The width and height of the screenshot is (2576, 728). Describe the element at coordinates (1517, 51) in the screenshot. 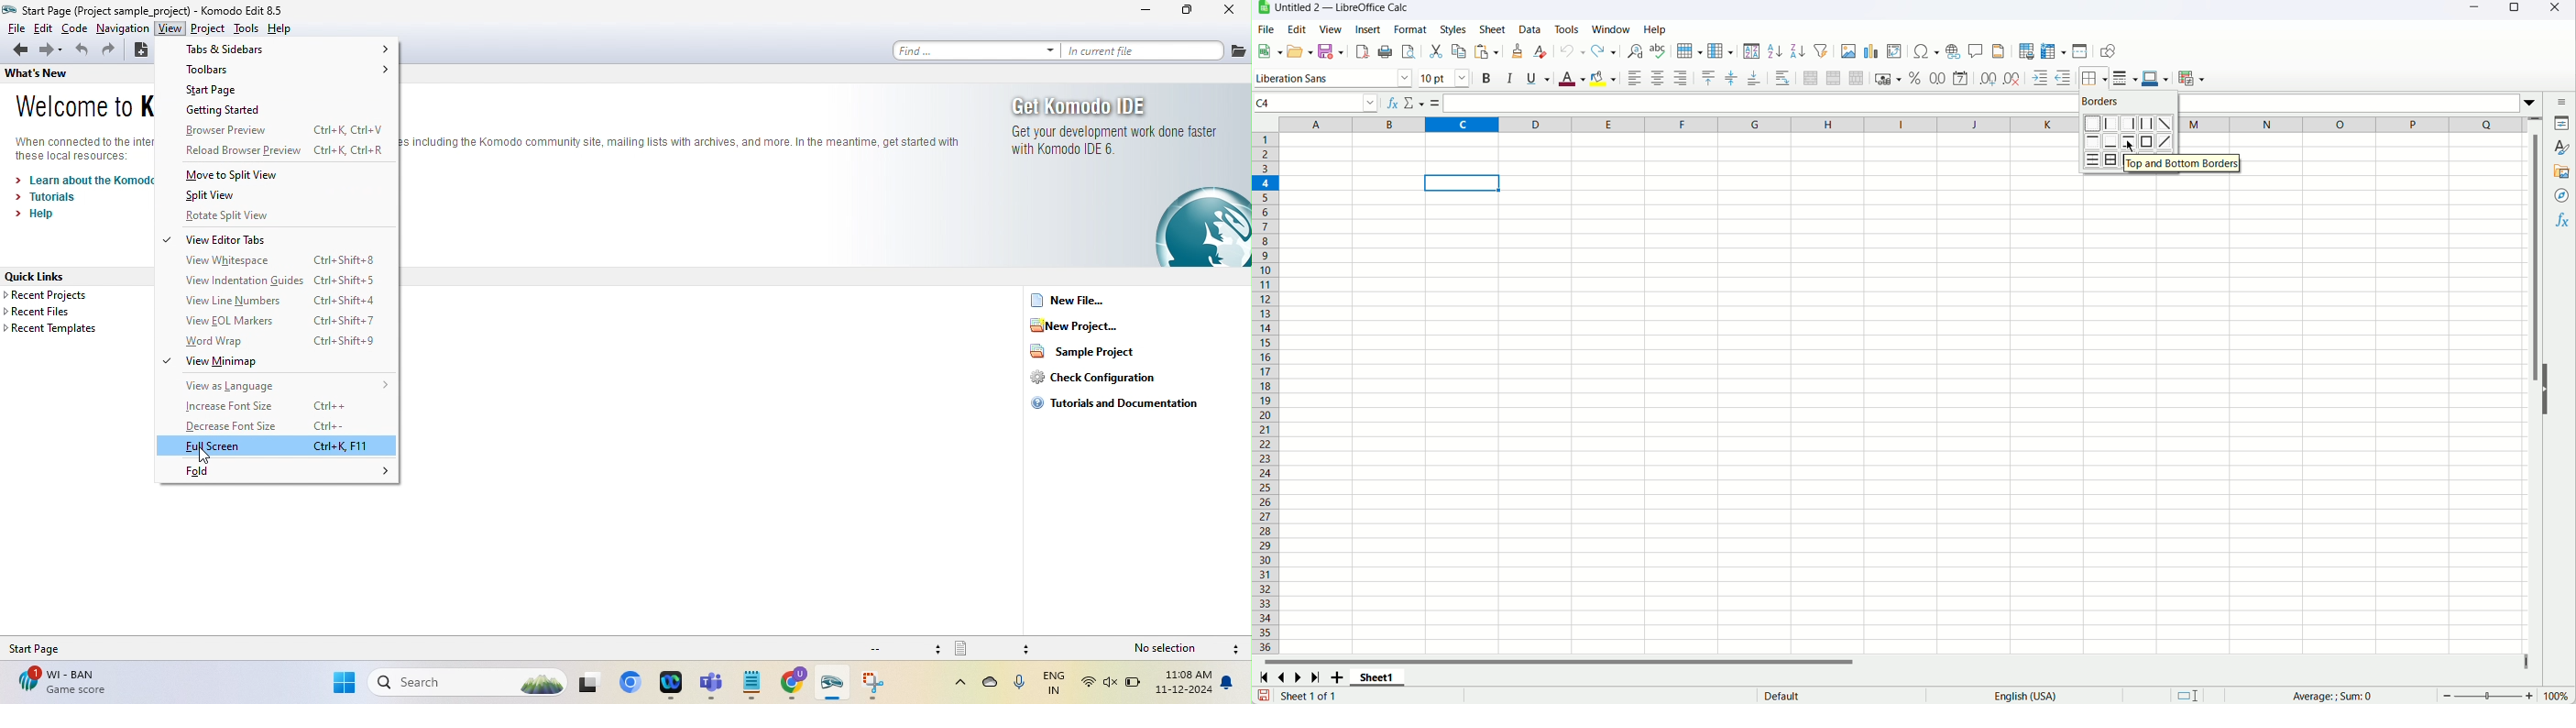

I see `Clone formatting` at that location.